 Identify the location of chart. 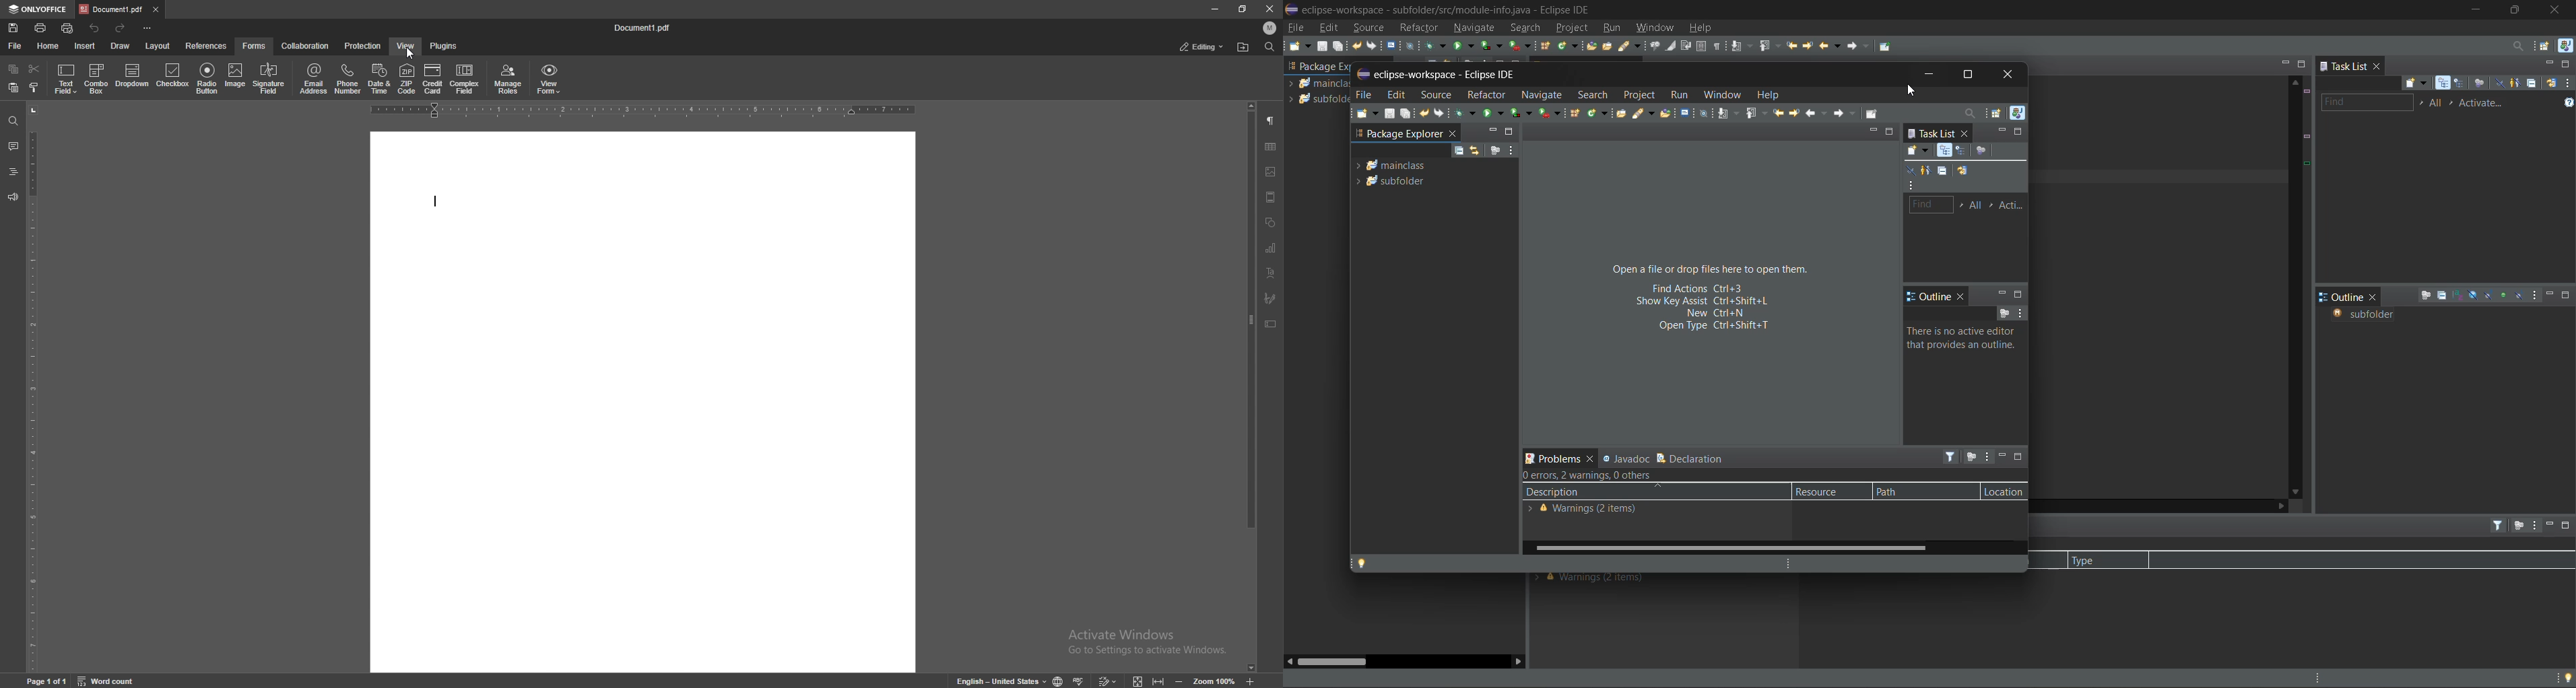
(1270, 248).